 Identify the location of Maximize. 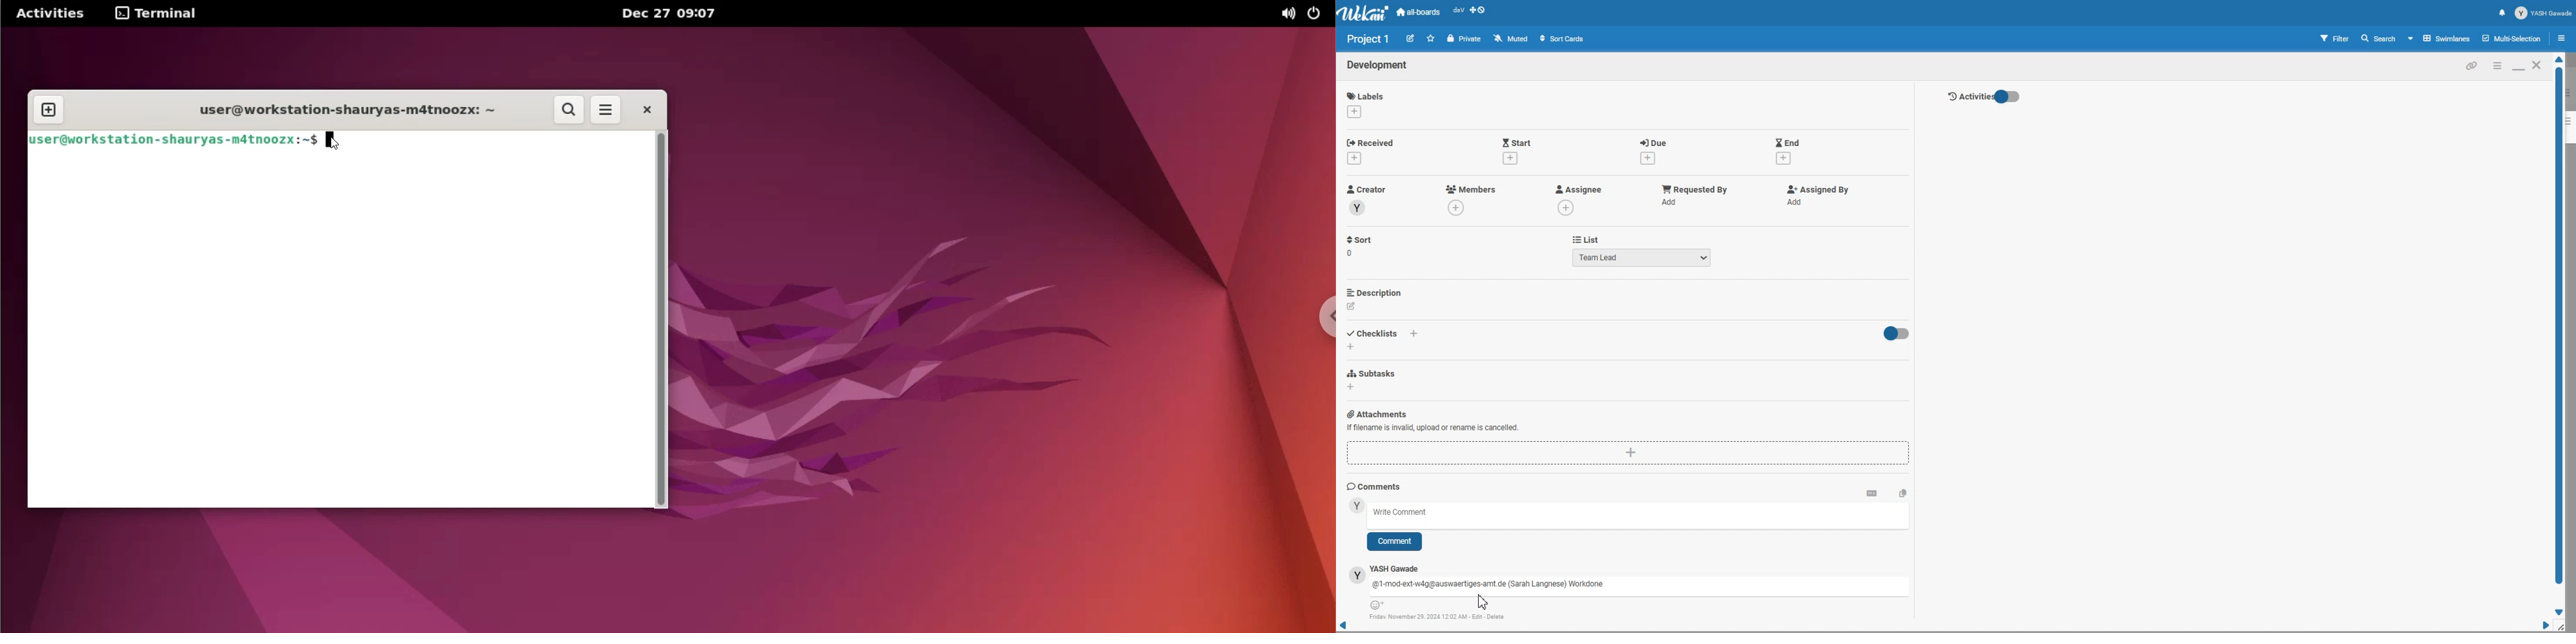
(2518, 65).